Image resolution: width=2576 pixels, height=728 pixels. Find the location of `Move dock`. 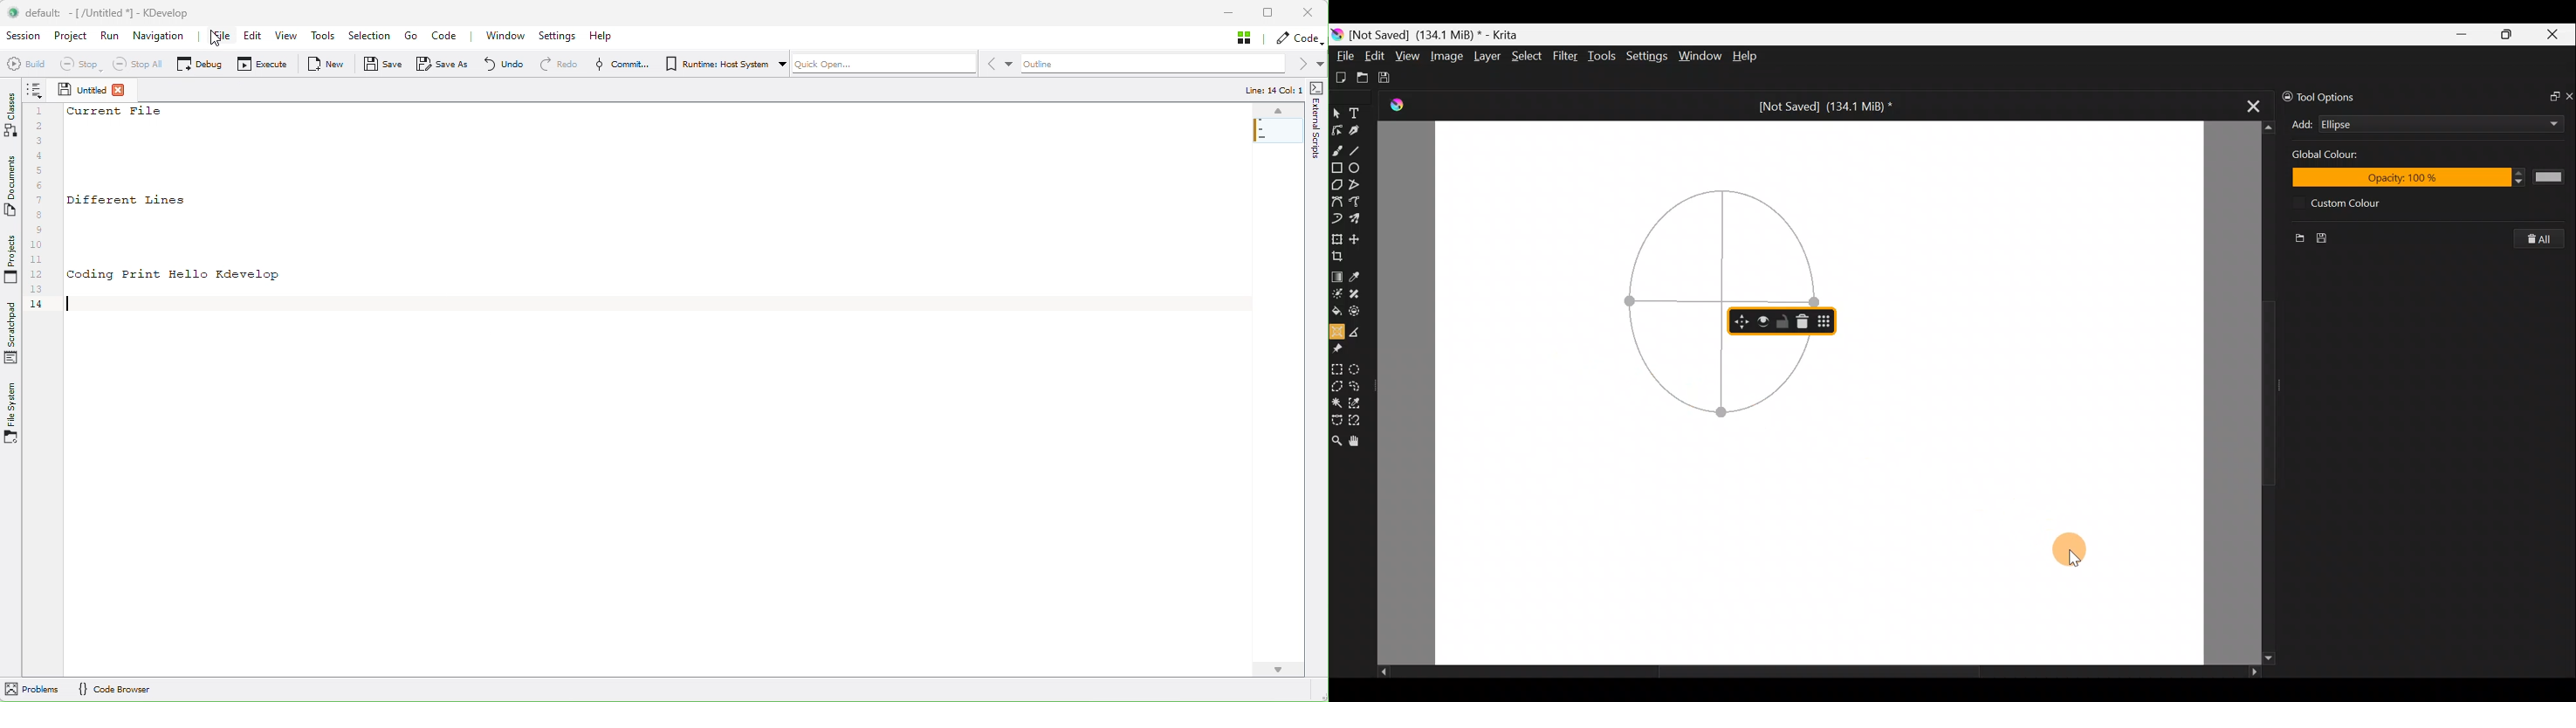

Move dock is located at coordinates (1826, 321).